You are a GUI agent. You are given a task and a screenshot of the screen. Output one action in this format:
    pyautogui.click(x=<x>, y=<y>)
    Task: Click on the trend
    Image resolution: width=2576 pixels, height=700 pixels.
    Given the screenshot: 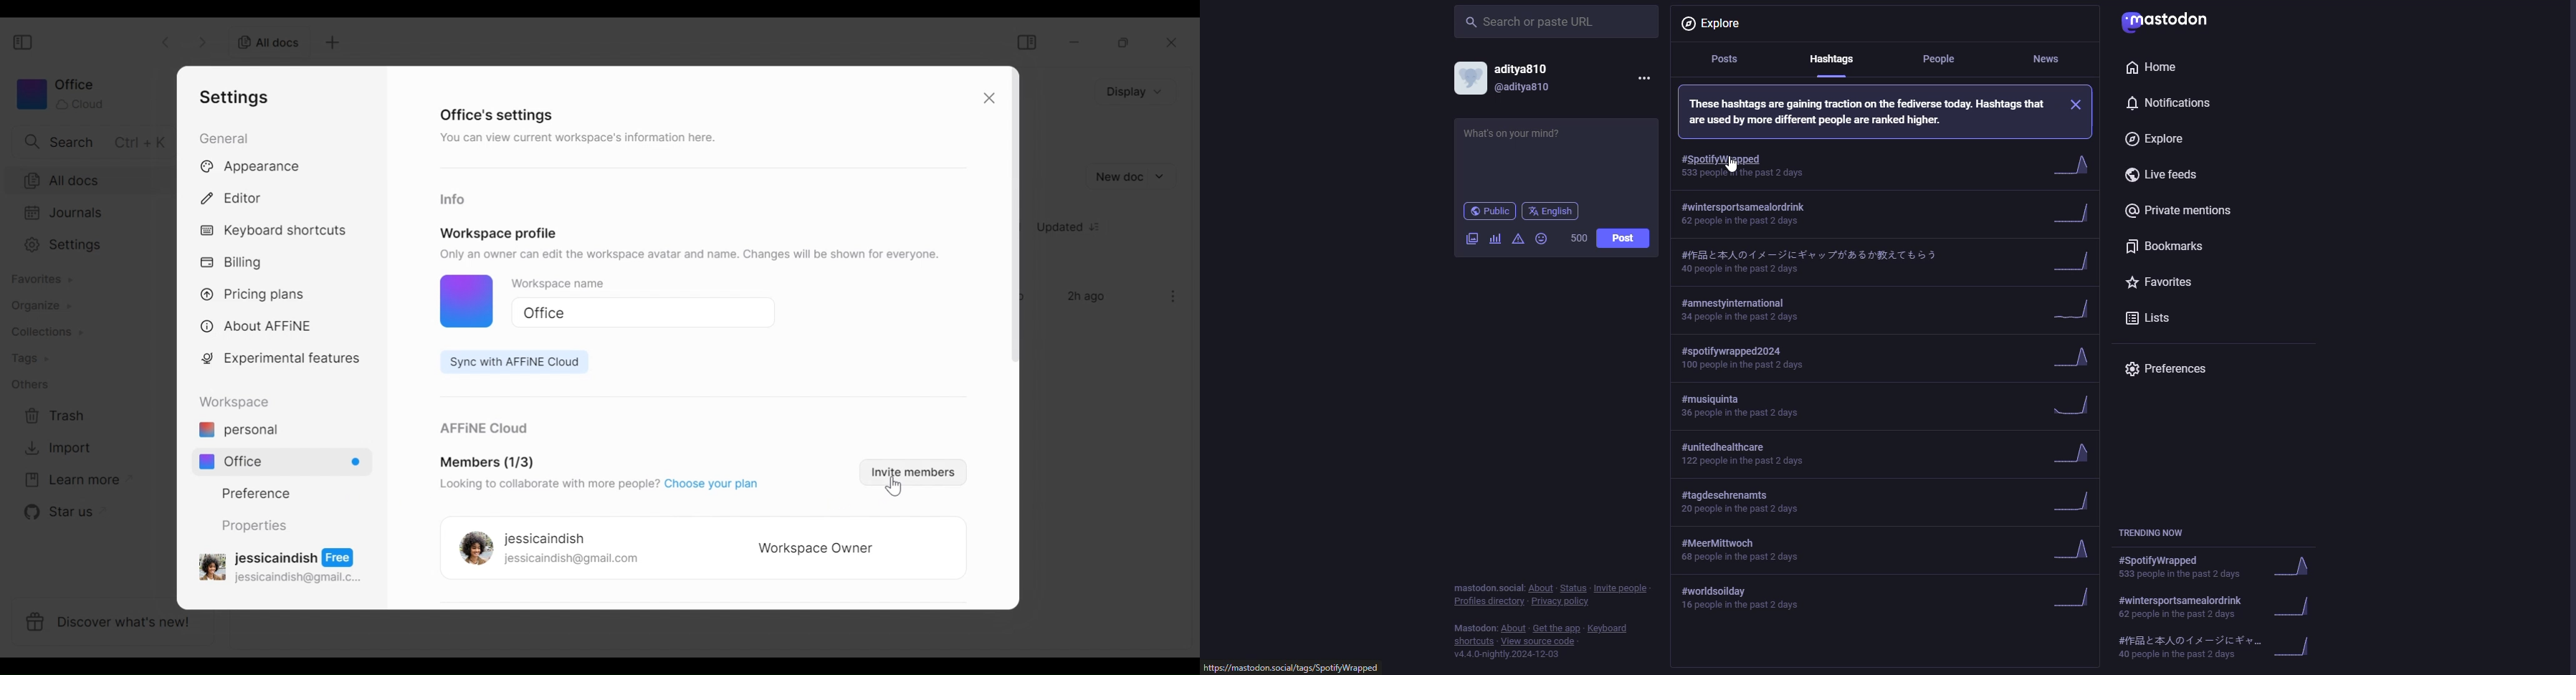 What is the action you would take?
    pyautogui.click(x=2074, y=262)
    